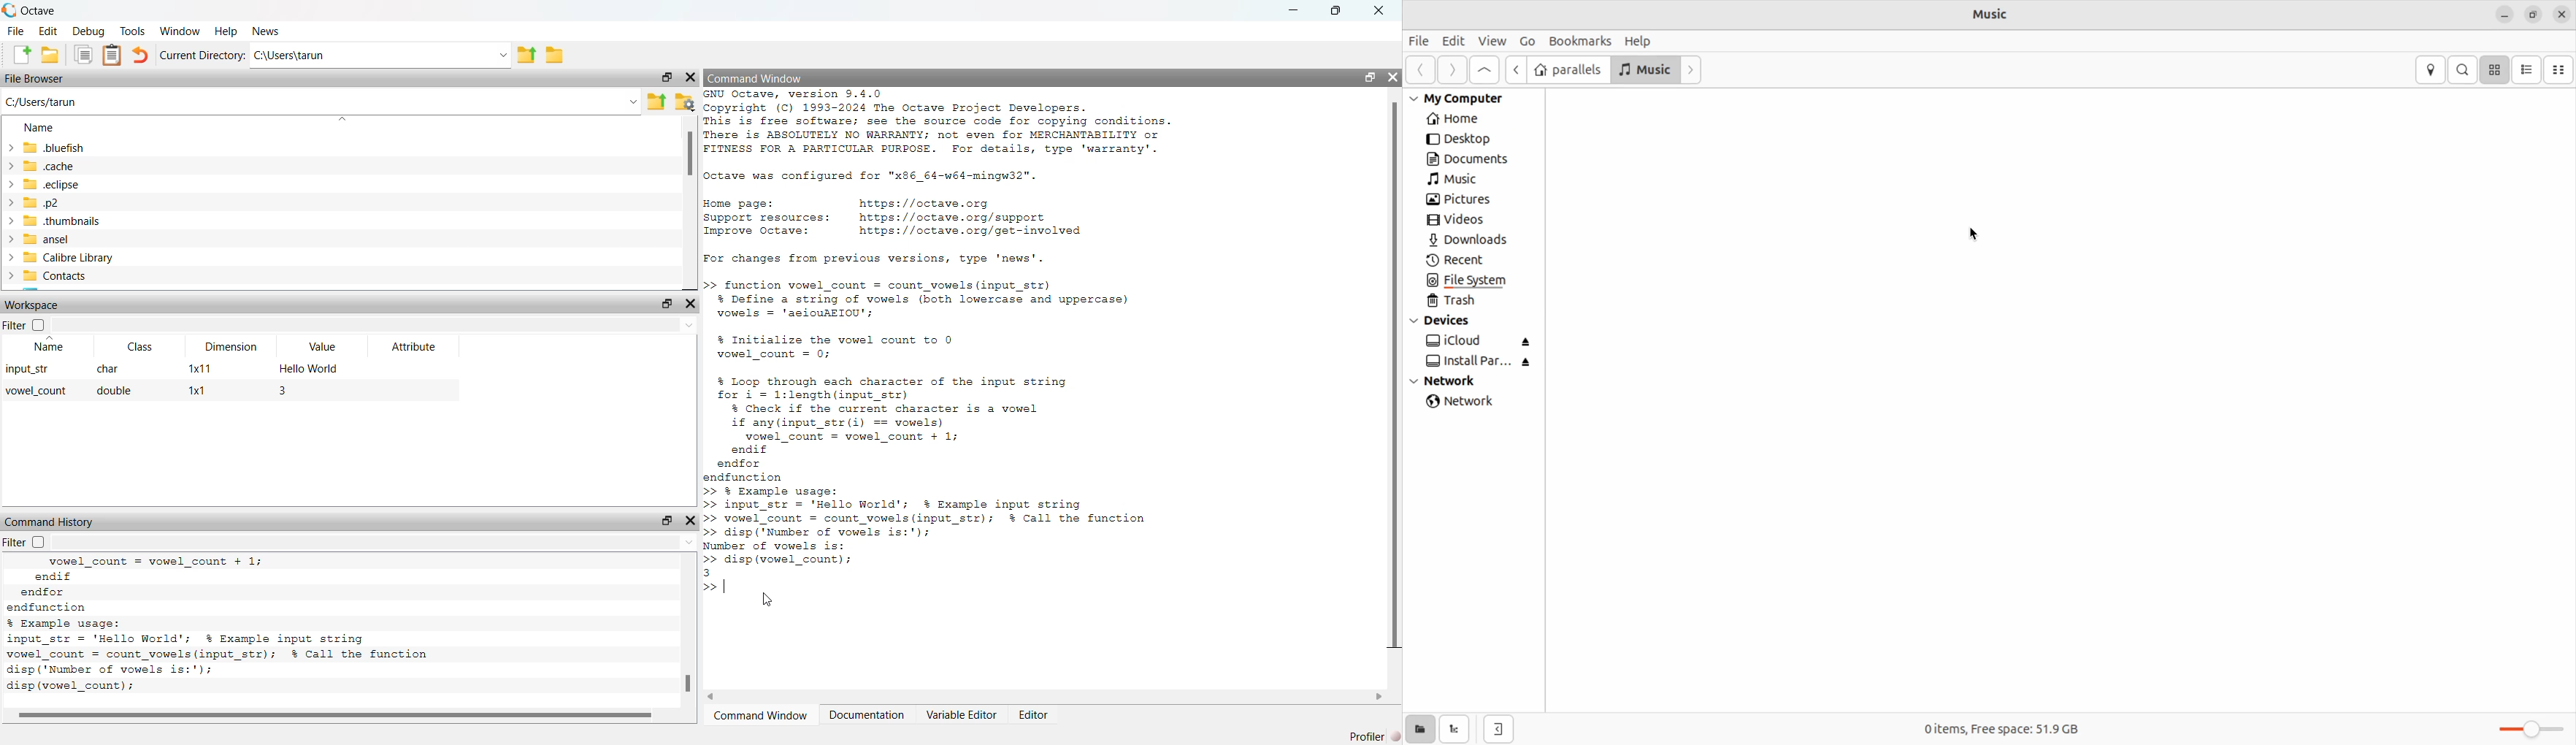 This screenshot has width=2576, height=756. What do you see at coordinates (9, 202) in the screenshot?
I see `expand/collapse` at bounding box center [9, 202].